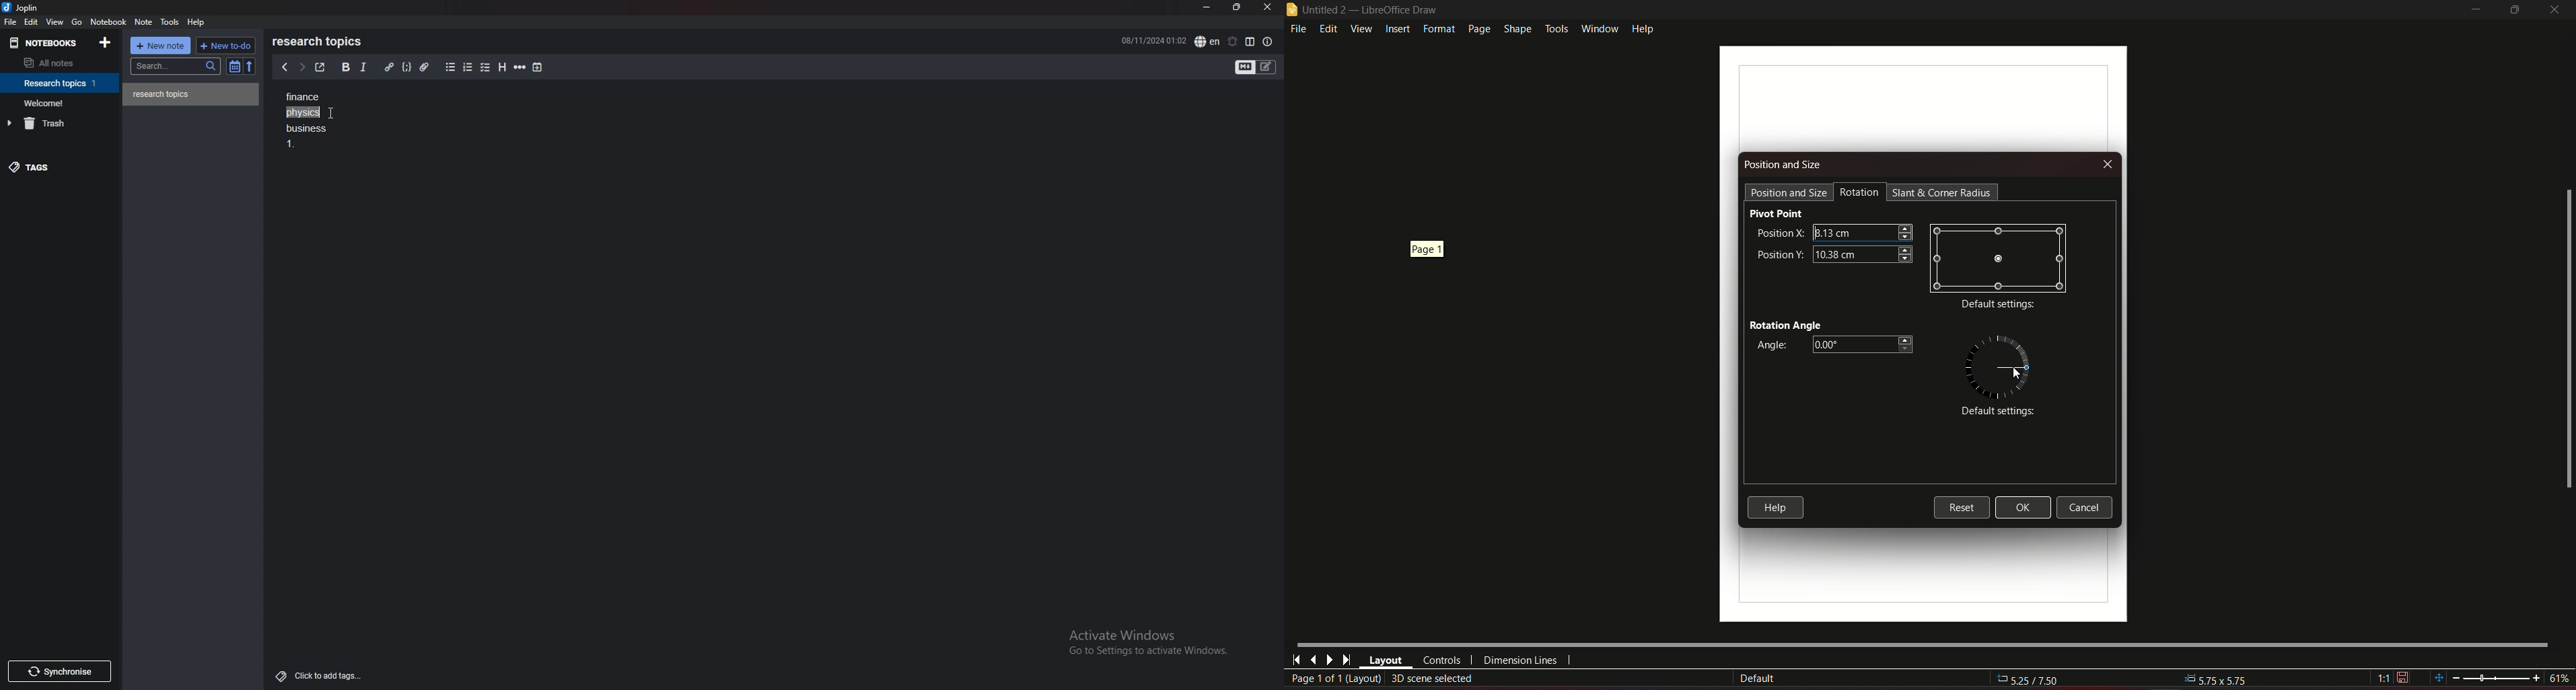 Image resolution: width=2576 pixels, height=700 pixels. I want to click on new note, so click(162, 45).